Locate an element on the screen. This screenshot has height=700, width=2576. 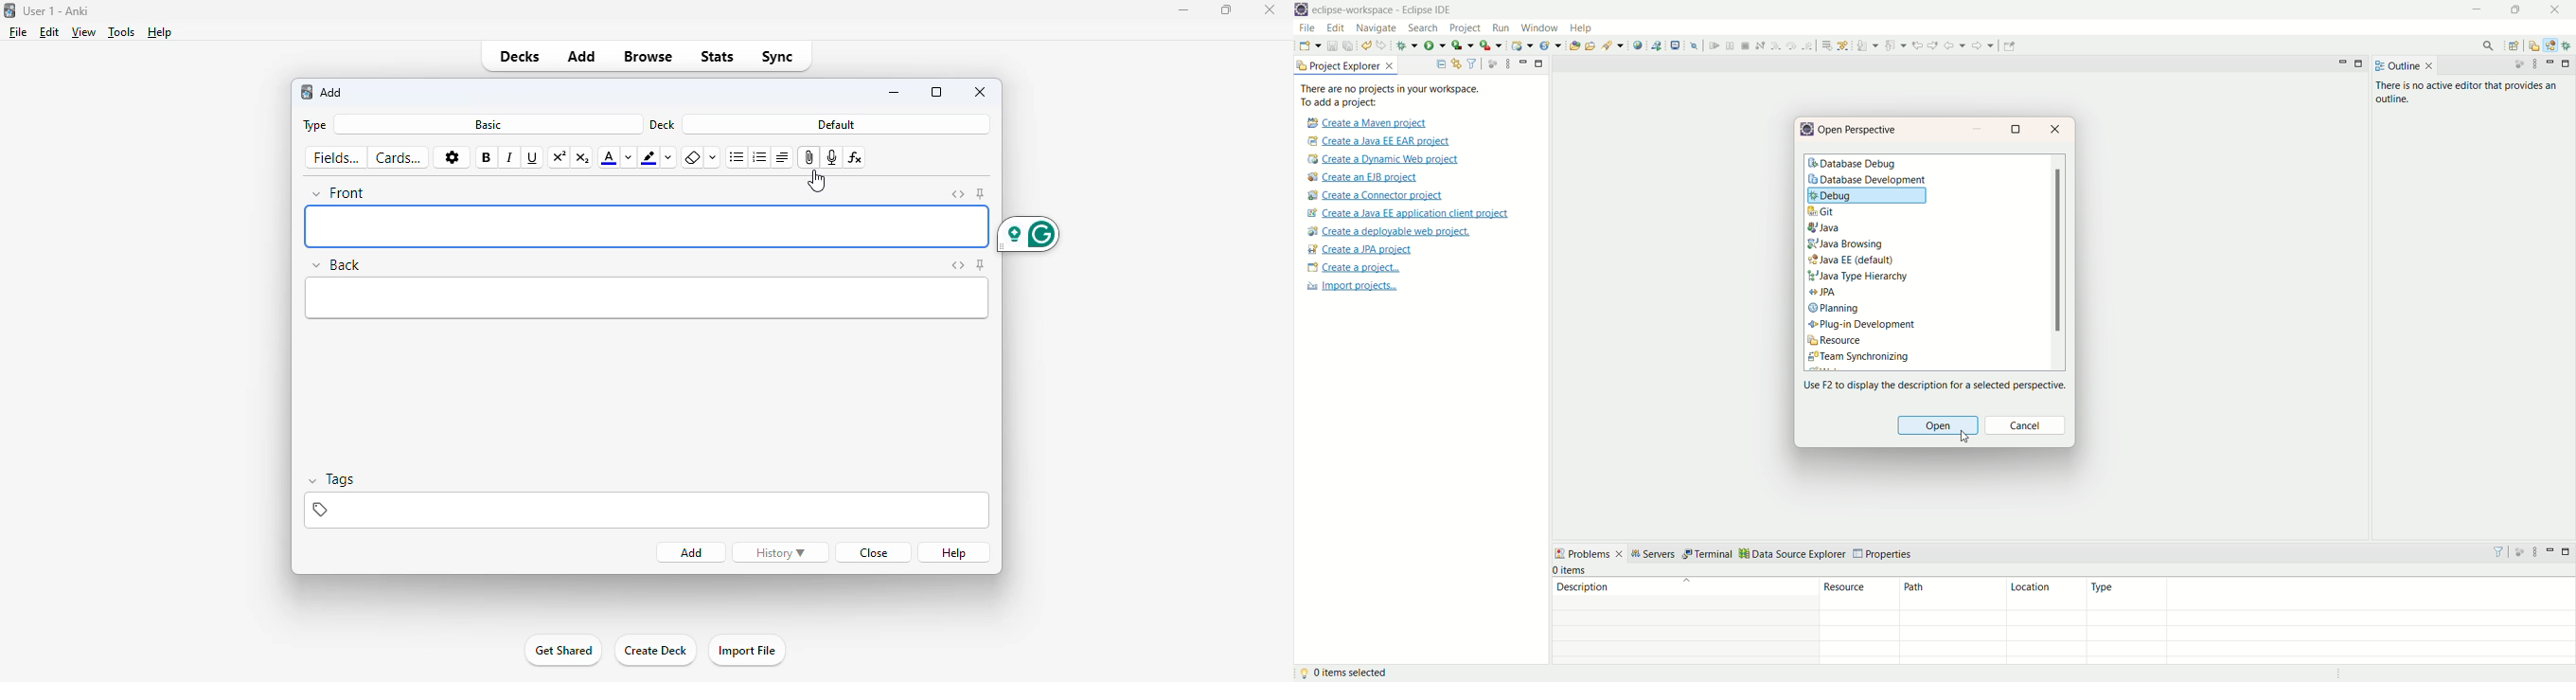
add tags is located at coordinates (645, 510).